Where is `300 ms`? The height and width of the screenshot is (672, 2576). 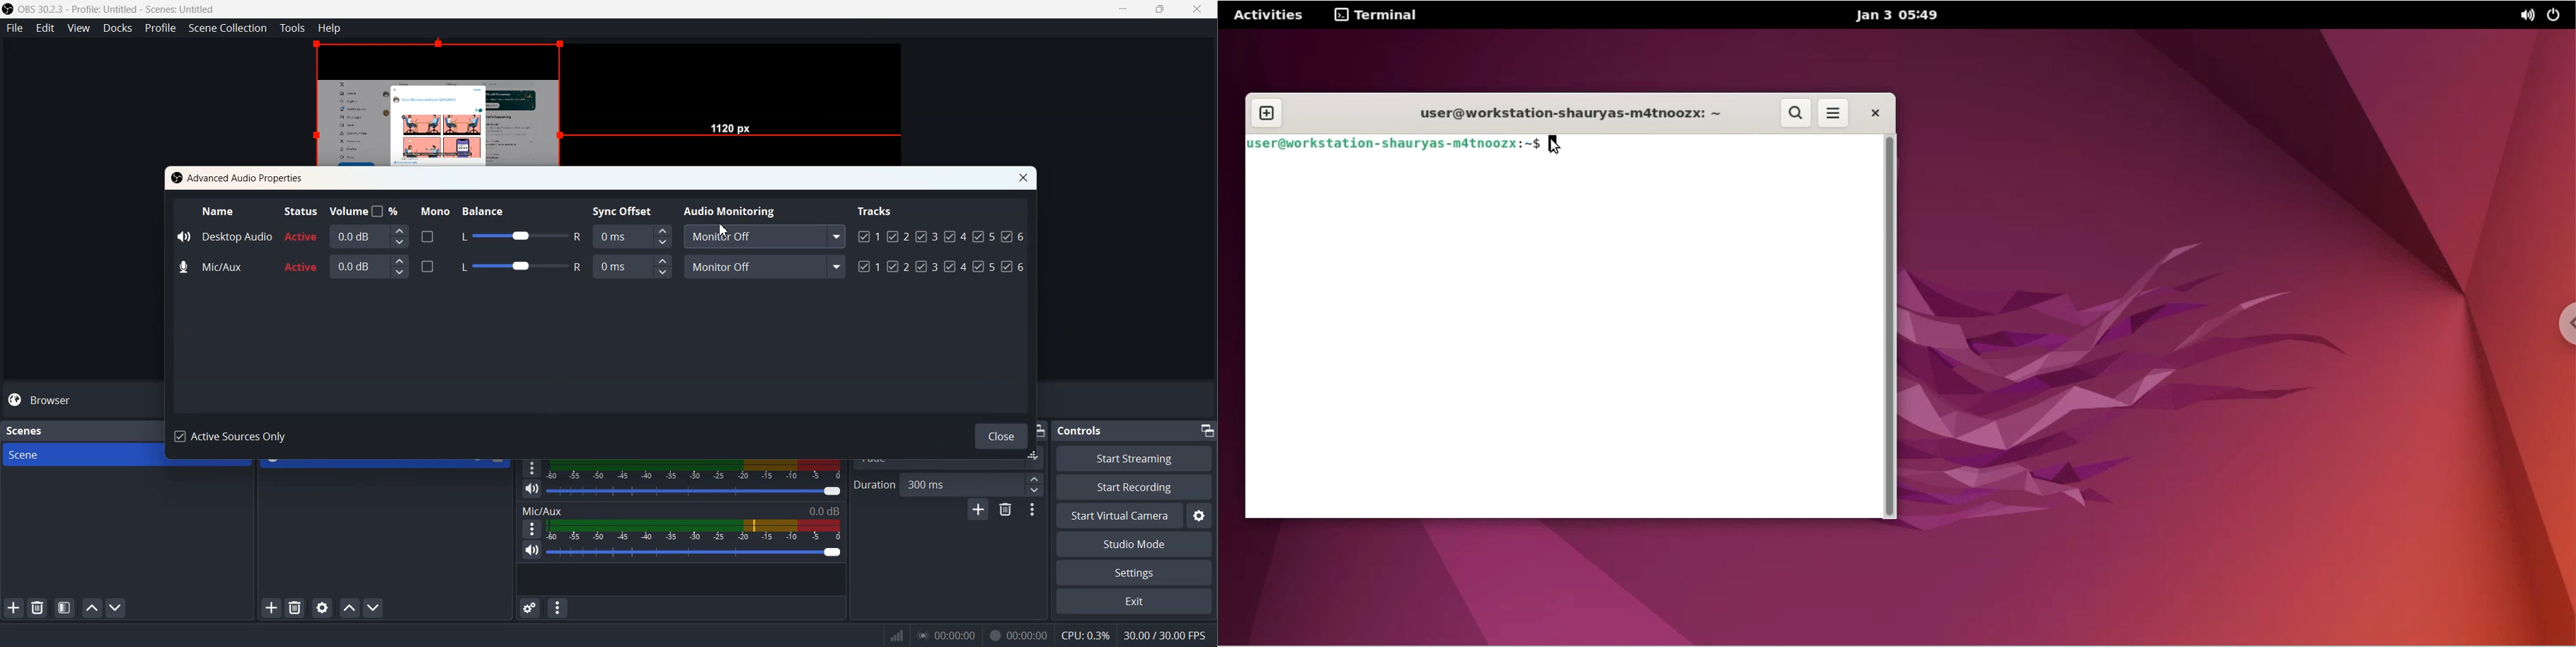
300 ms is located at coordinates (973, 484).